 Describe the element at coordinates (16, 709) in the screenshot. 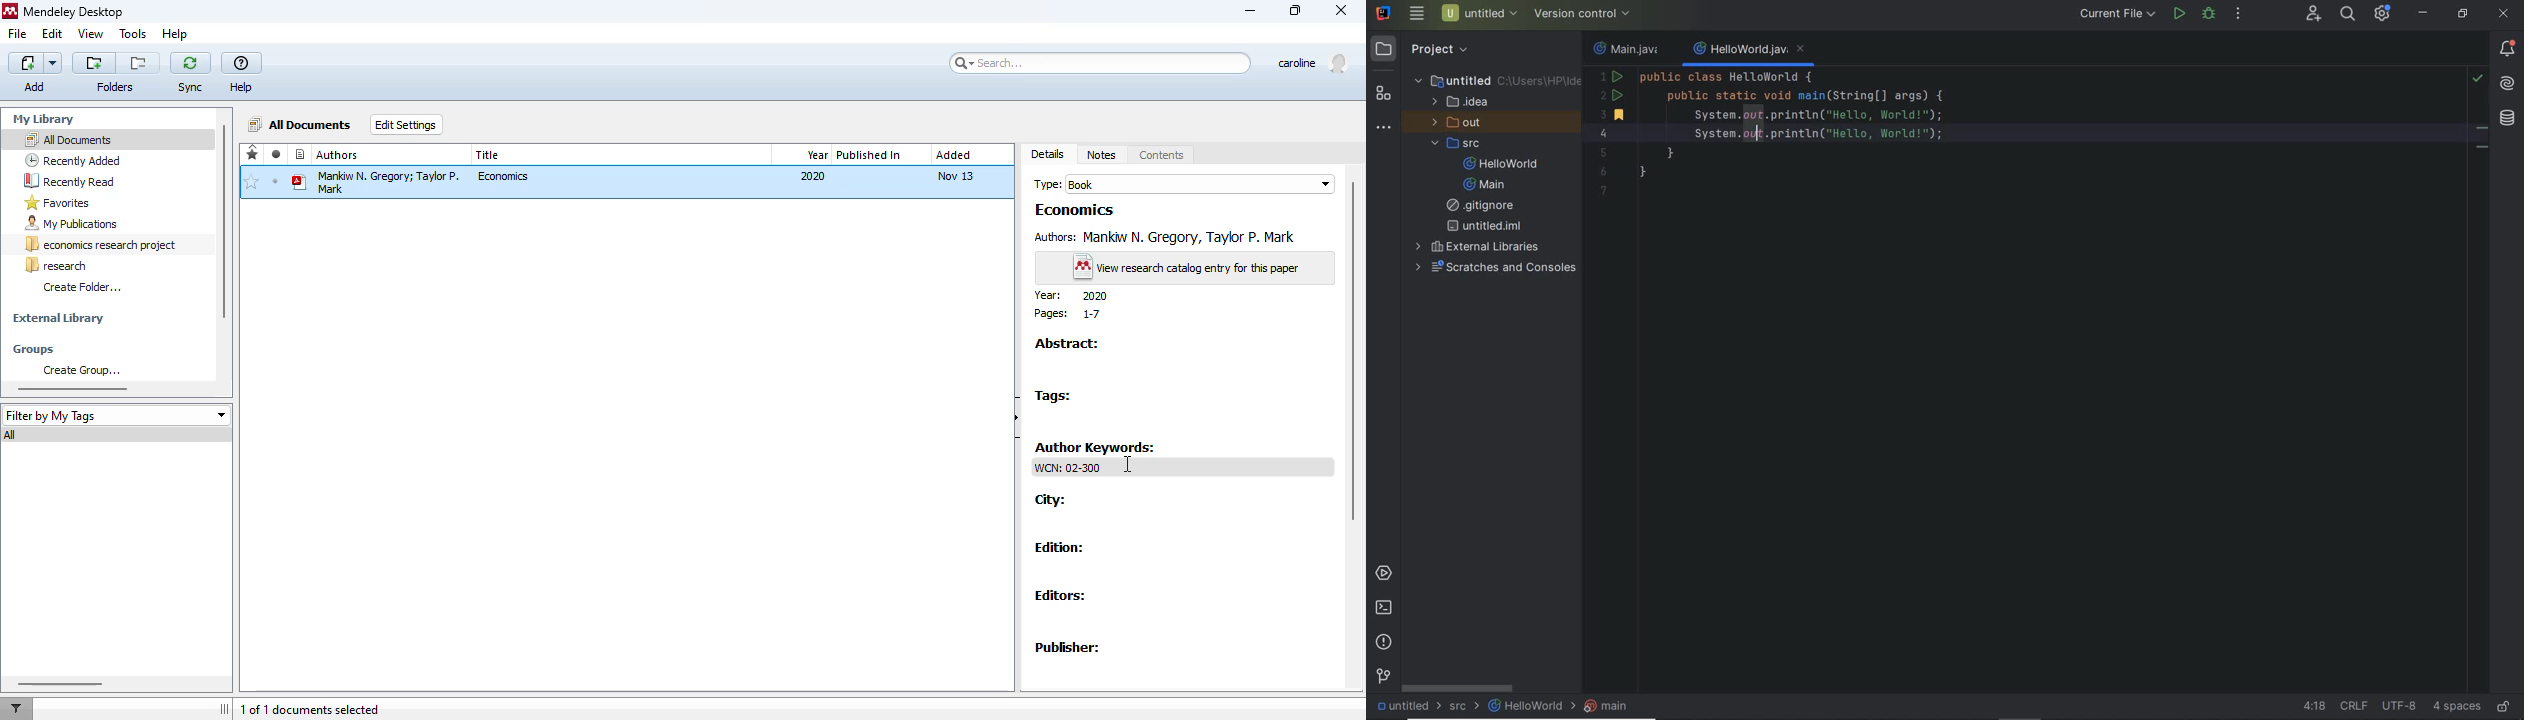

I see `filter documents by author, tag or publication.` at that location.